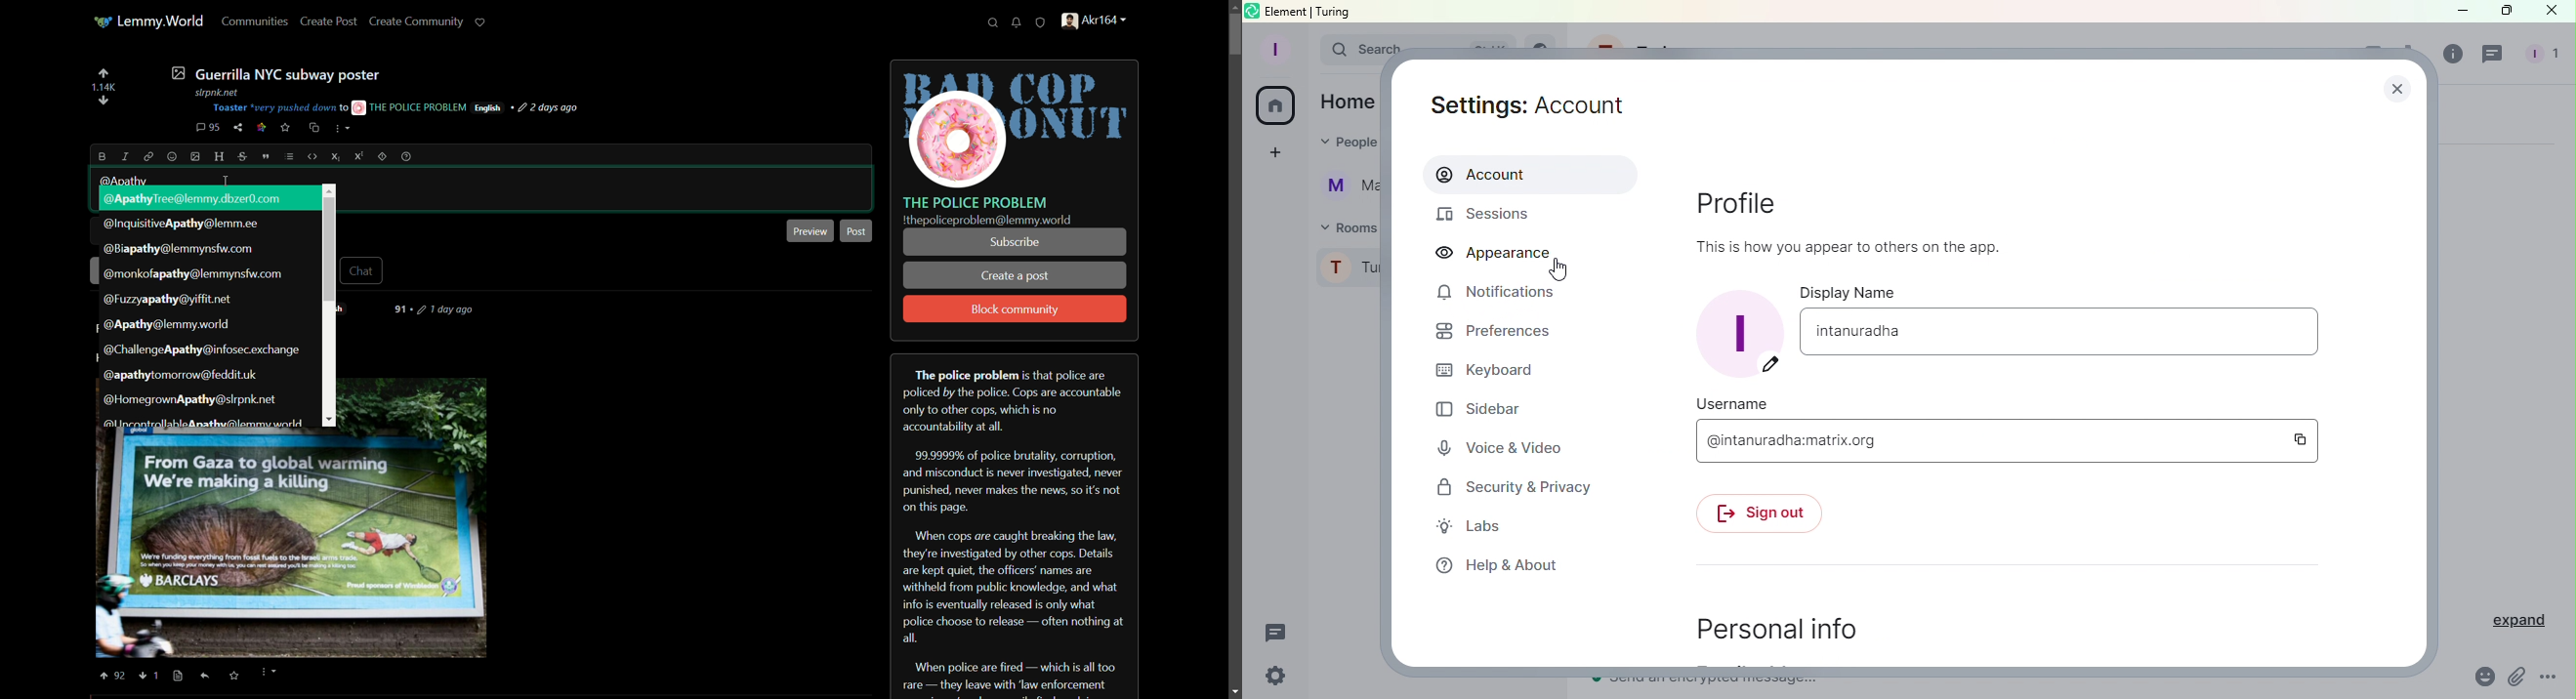 This screenshot has height=700, width=2576. Describe the element at coordinates (2390, 87) in the screenshot. I see `Close` at that location.